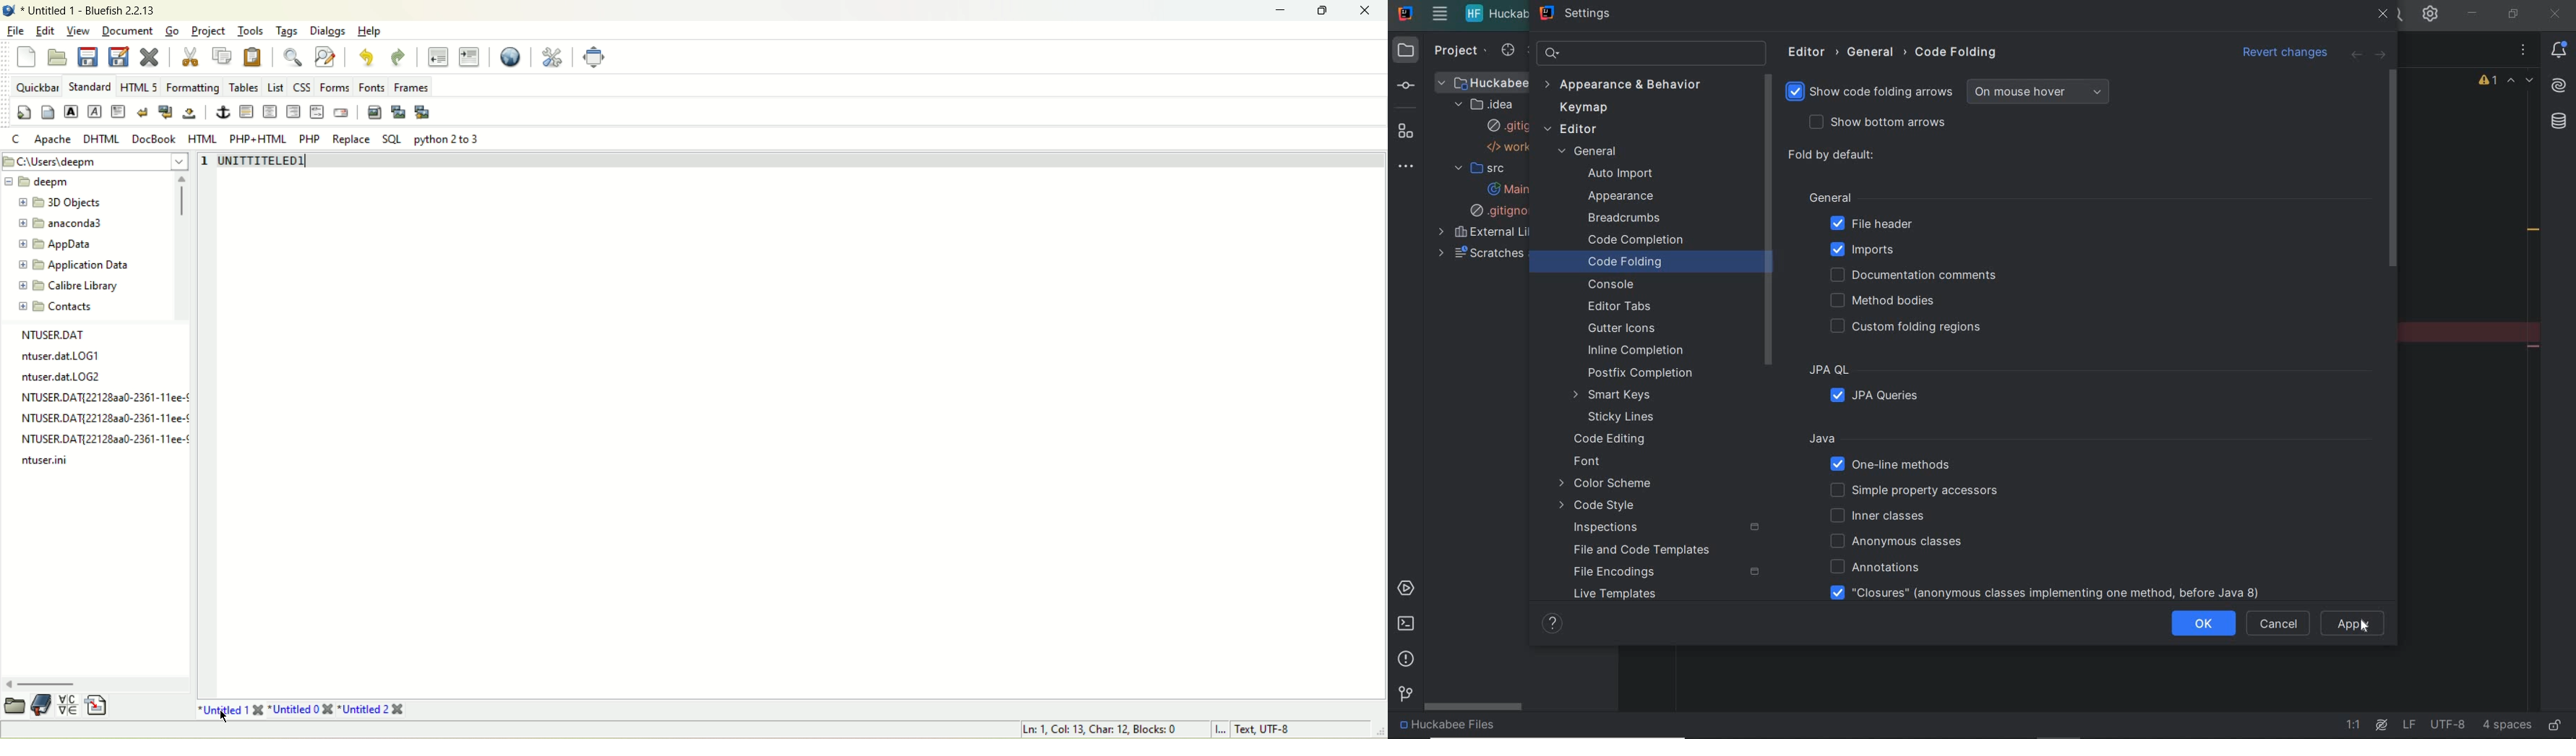  I want to click on appdata, so click(59, 242).